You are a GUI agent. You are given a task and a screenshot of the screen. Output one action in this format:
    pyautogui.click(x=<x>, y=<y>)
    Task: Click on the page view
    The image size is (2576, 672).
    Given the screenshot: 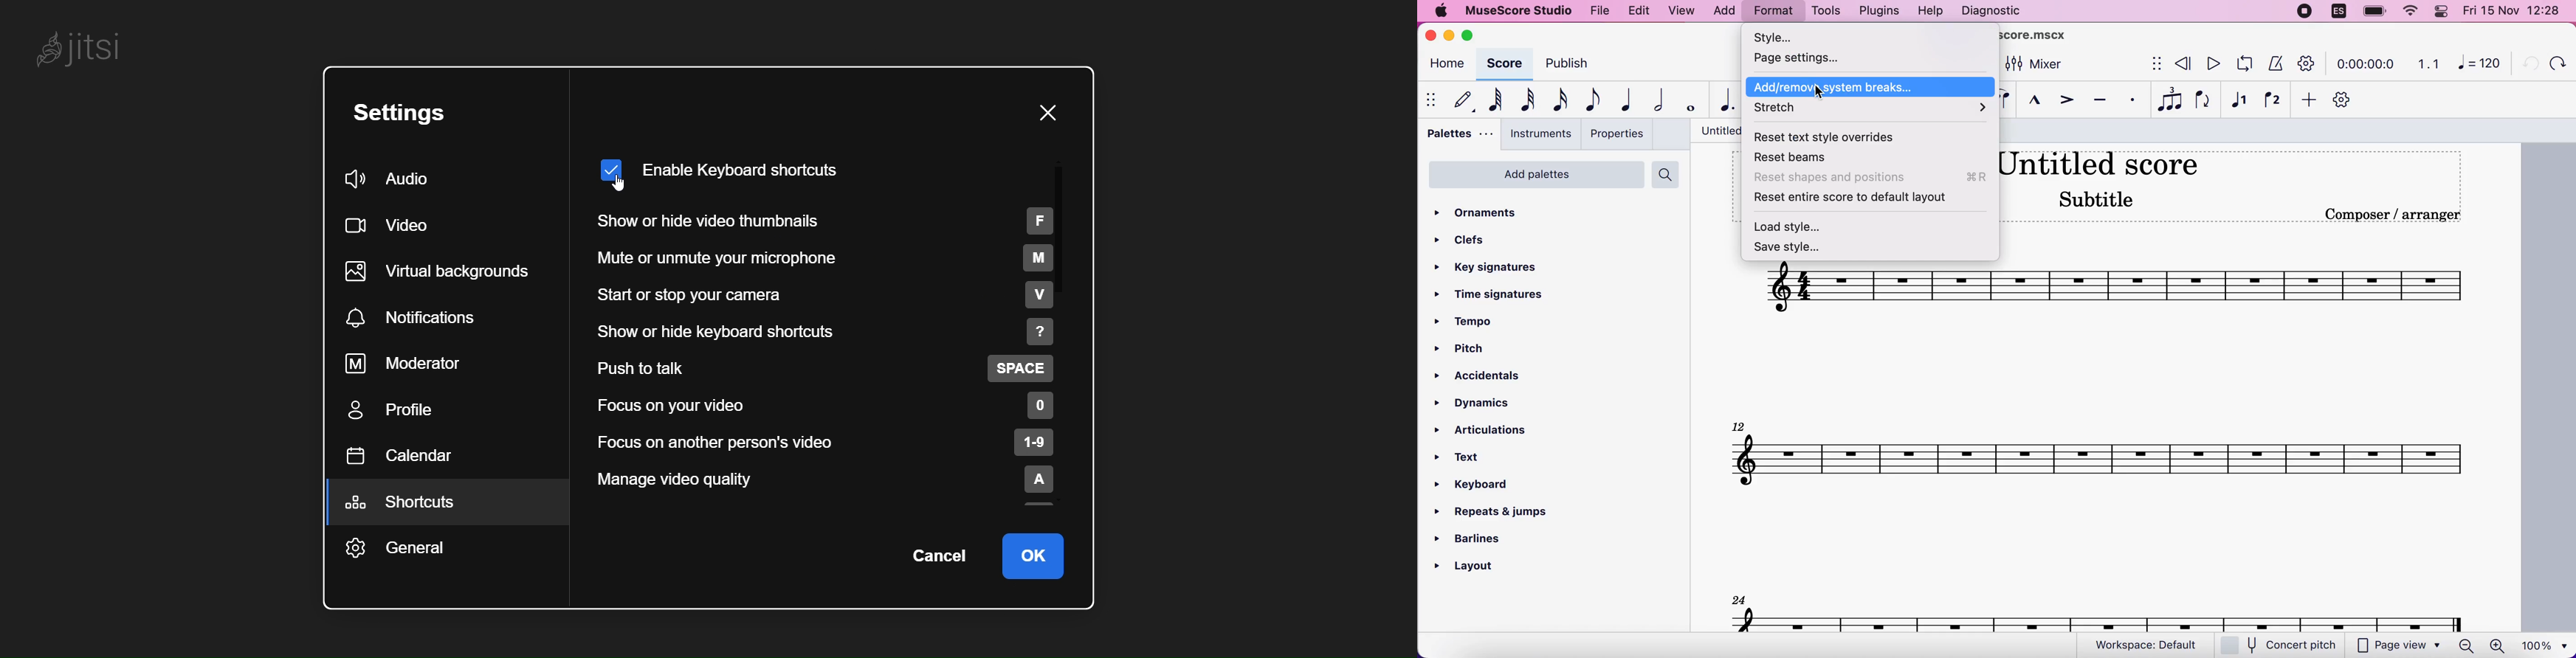 What is the action you would take?
    pyautogui.click(x=2399, y=646)
    